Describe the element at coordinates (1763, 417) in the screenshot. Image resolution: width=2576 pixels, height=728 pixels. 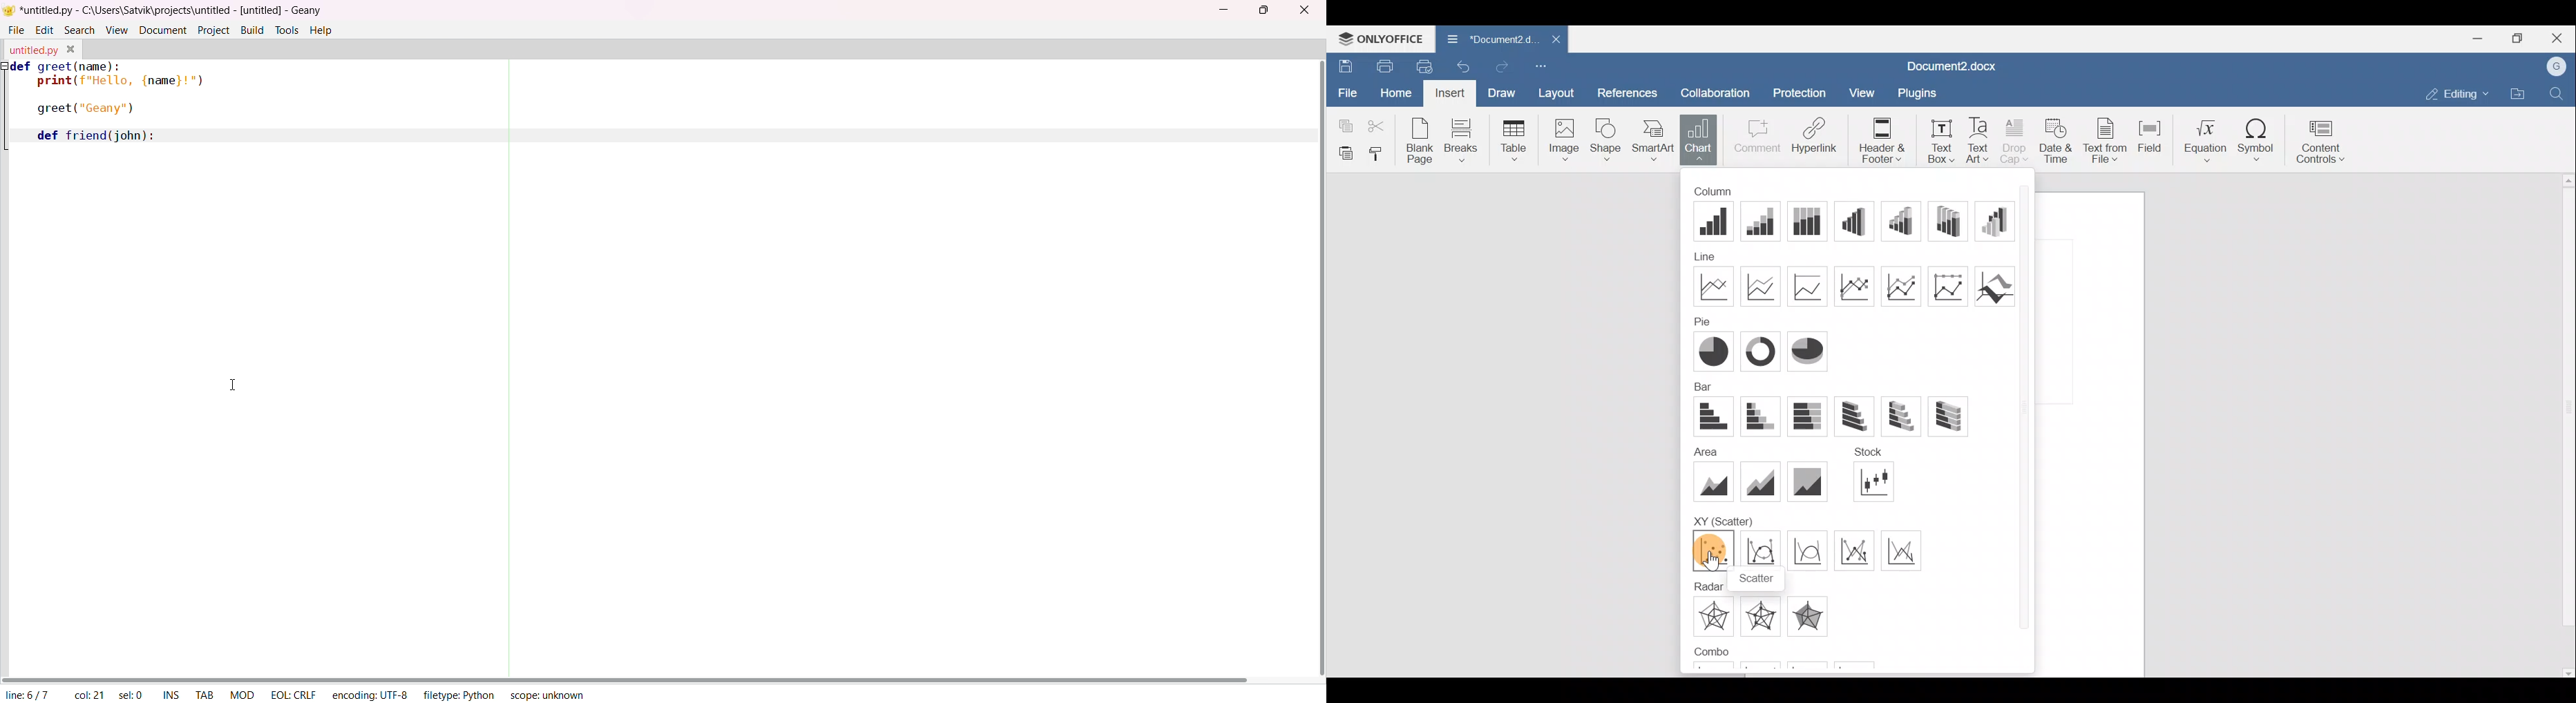
I see `Stacked bar` at that location.